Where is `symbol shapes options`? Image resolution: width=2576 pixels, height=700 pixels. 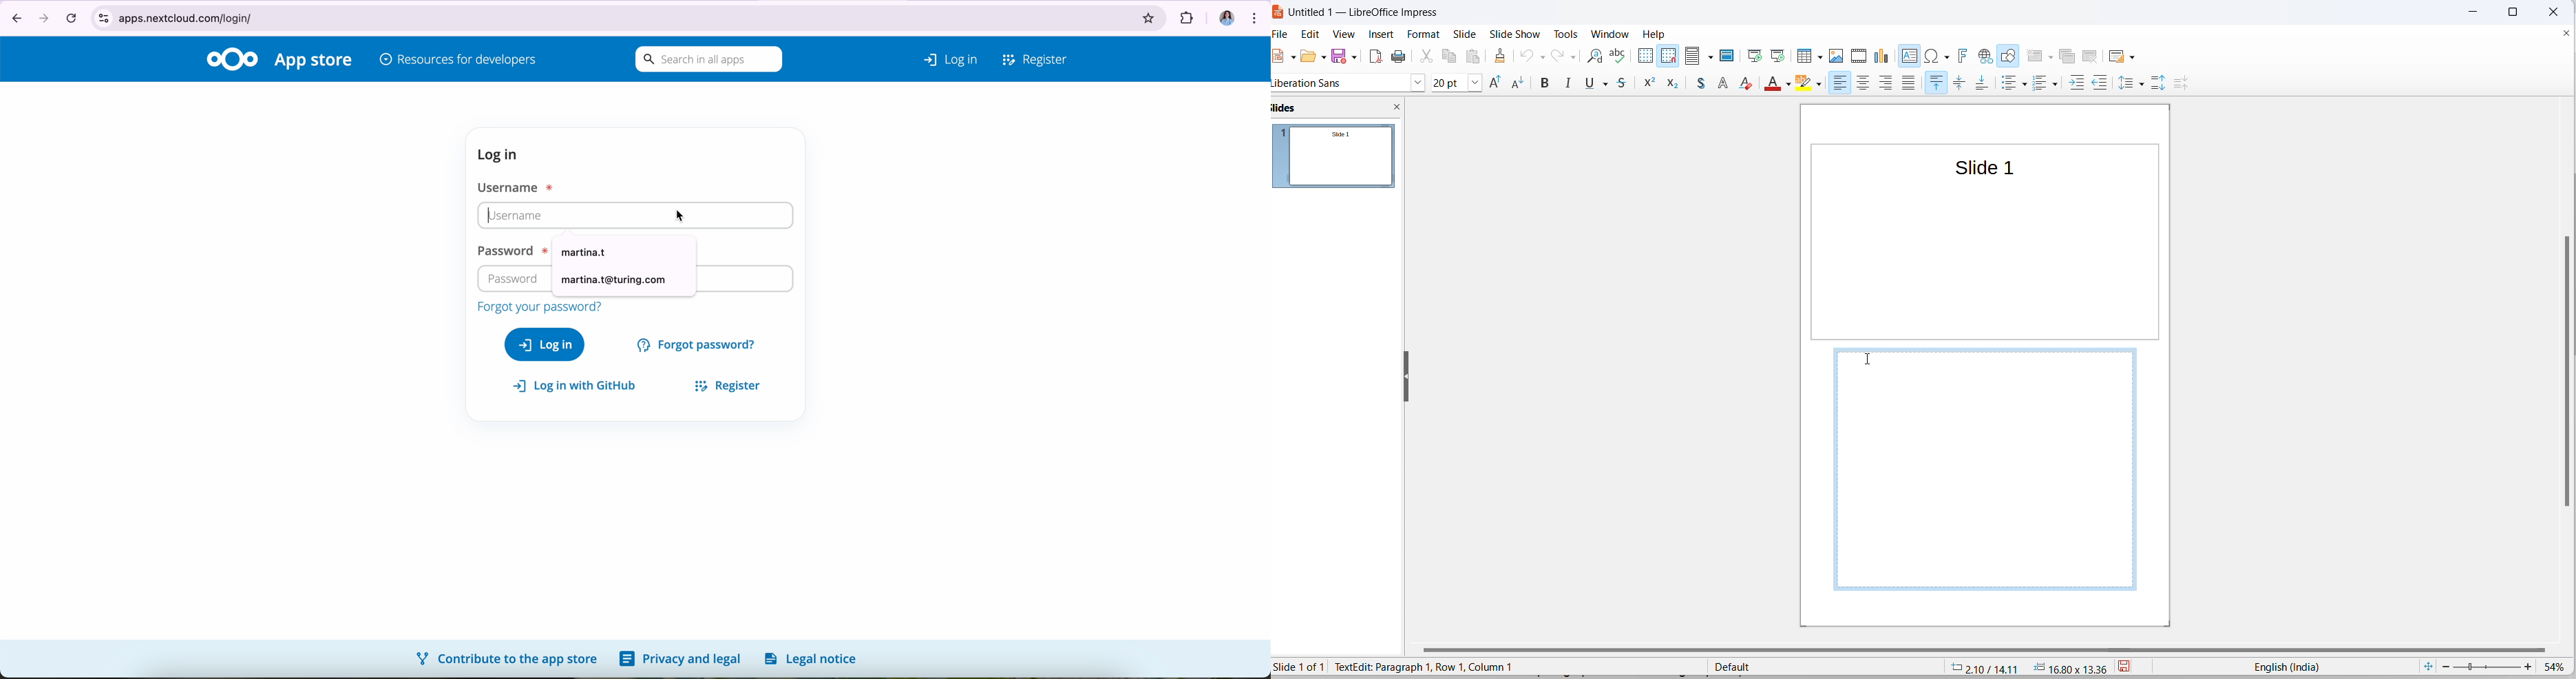 symbol shapes options is located at coordinates (1612, 85).